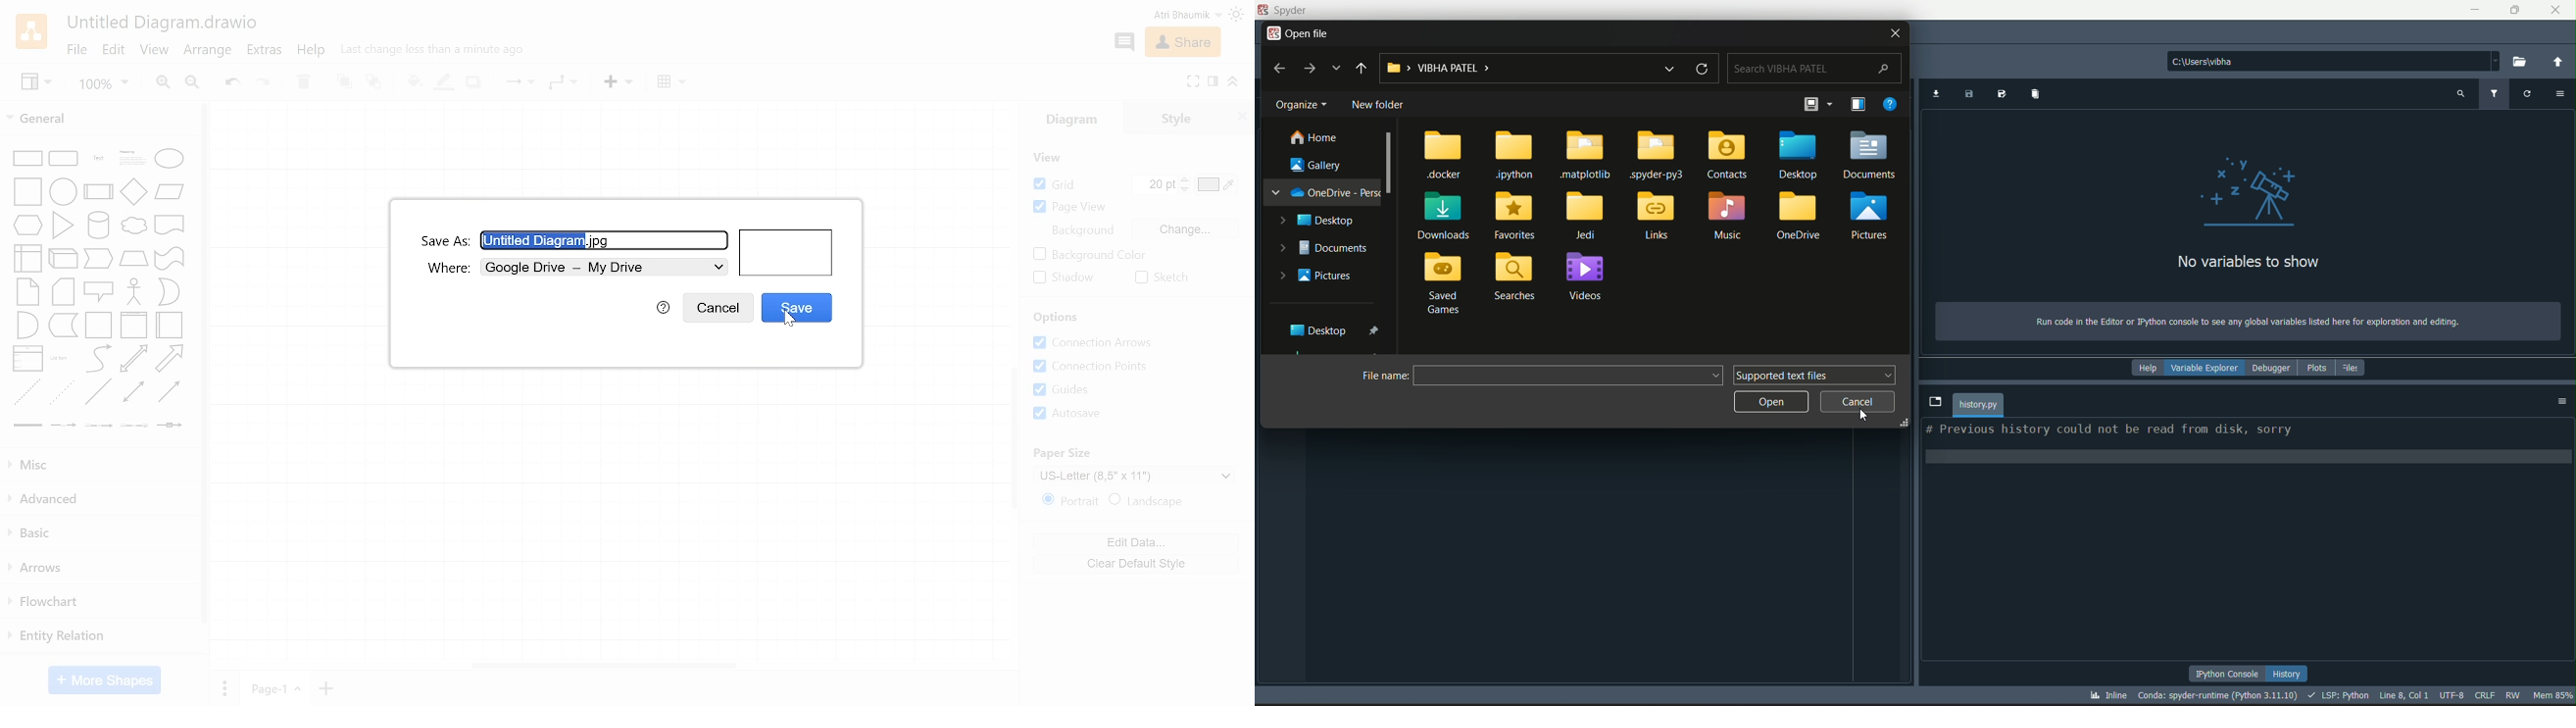 Image resolution: width=2576 pixels, height=728 pixels. Describe the element at coordinates (1659, 154) in the screenshot. I see `.spyder-py3` at that location.